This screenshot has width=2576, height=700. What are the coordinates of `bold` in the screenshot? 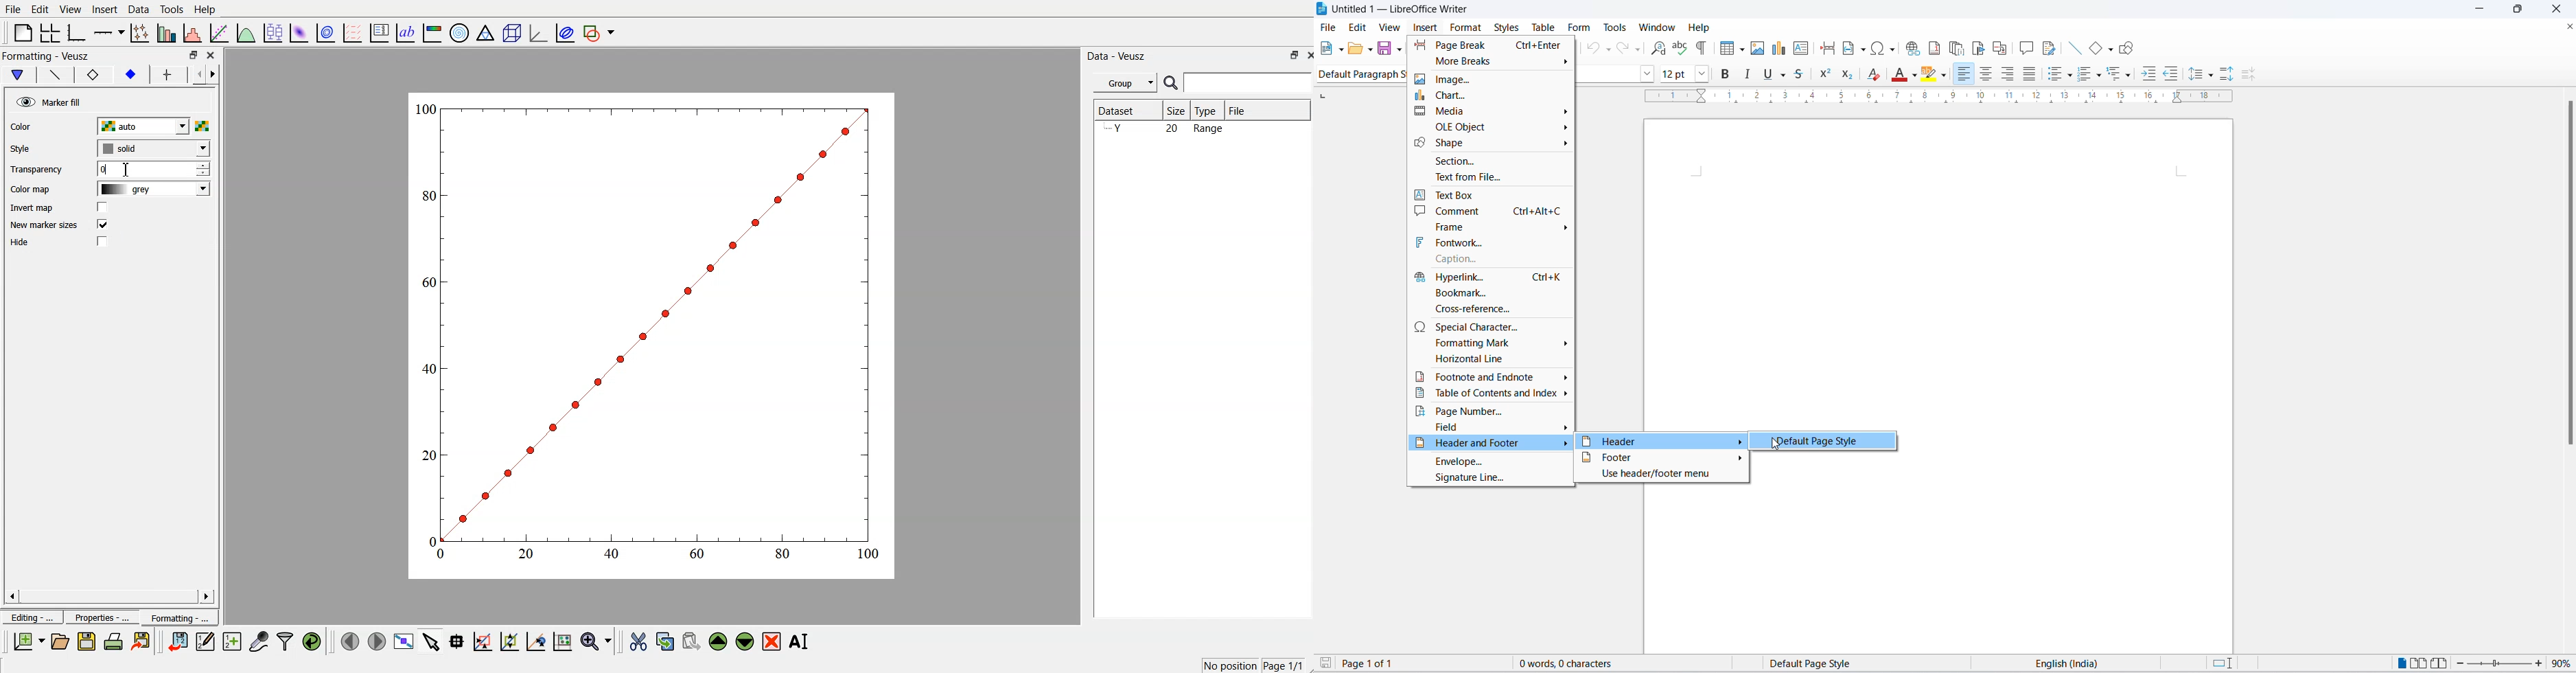 It's located at (1728, 76).